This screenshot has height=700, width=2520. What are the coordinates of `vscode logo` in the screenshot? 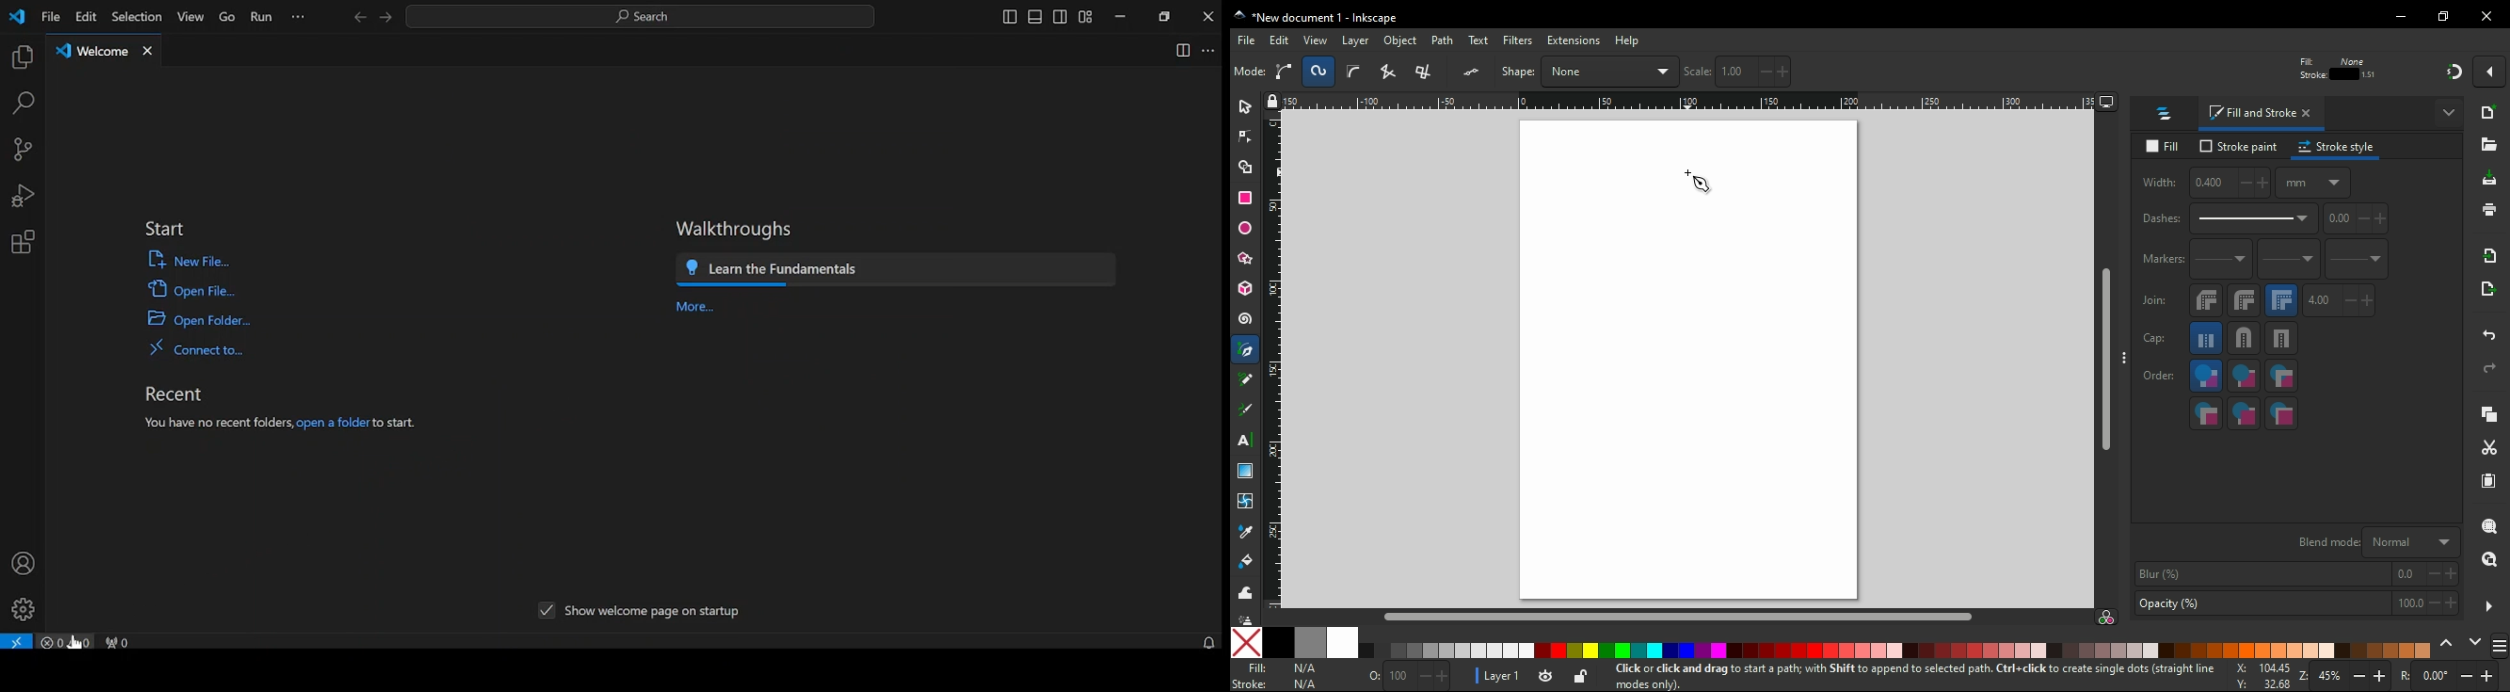 It's located at (15, 17).